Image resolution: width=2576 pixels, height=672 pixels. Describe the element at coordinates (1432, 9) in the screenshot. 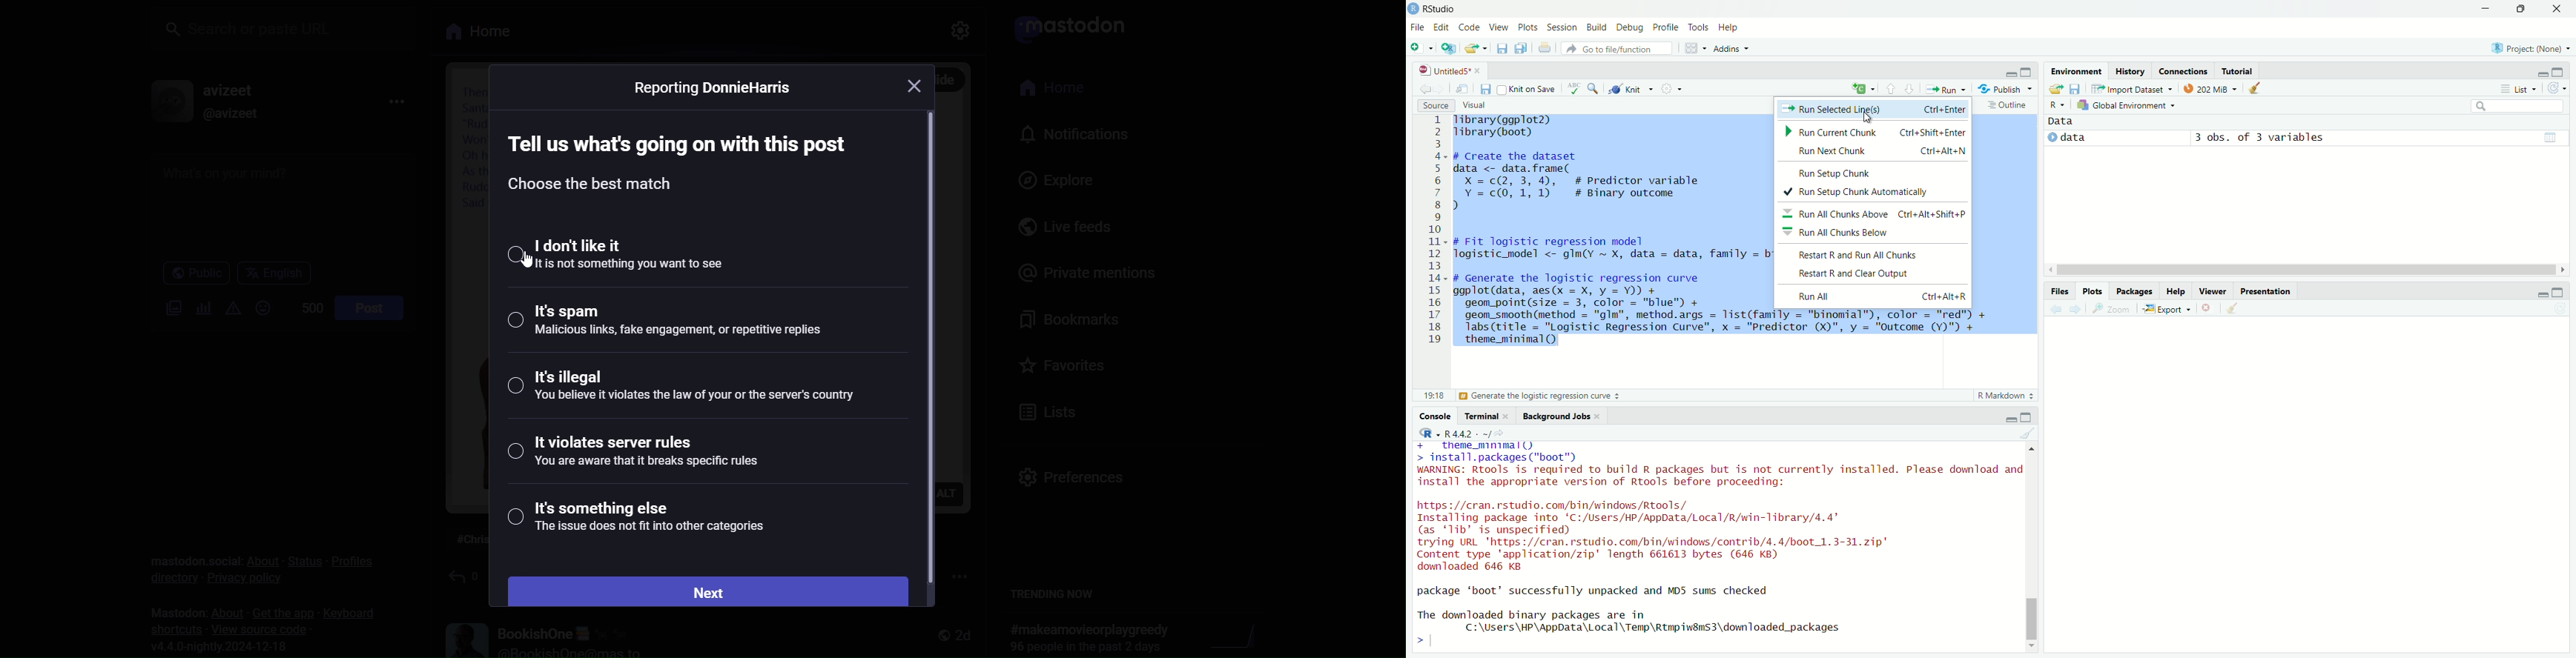

I see `RStudio` at that location.